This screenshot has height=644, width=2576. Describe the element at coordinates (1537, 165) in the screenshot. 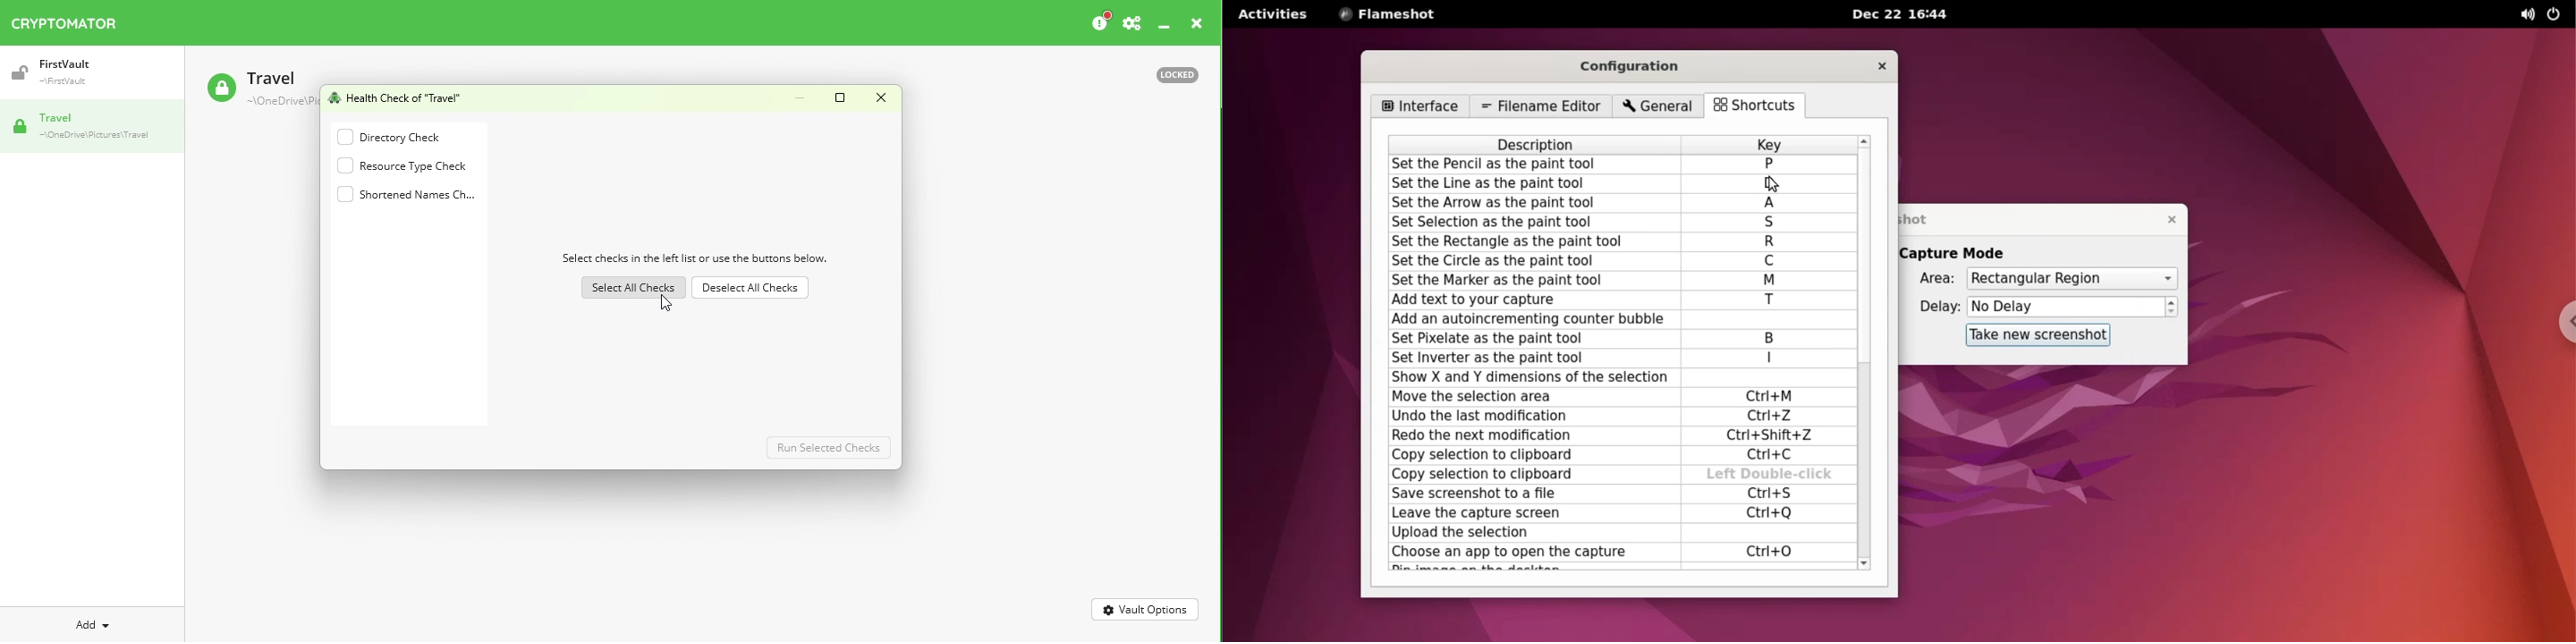

I see `set the pencil as the paint tool` at that location.